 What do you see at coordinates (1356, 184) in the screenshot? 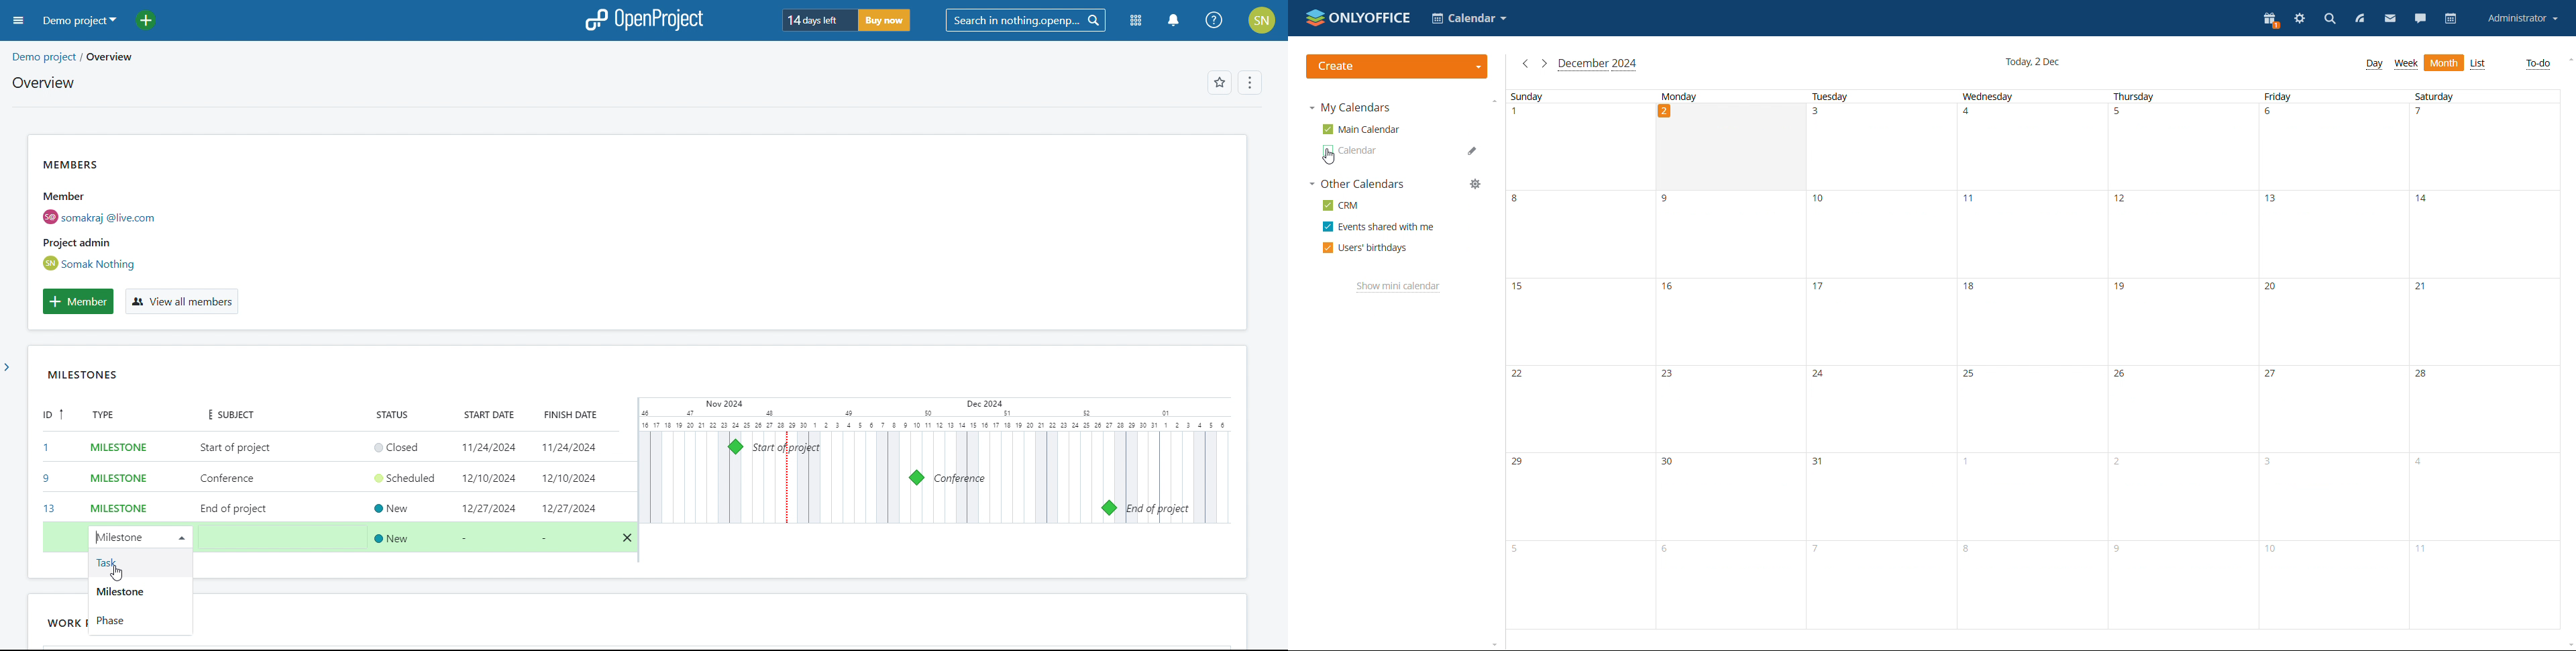
I see `other calendars` at bounding box center [1356, 184].